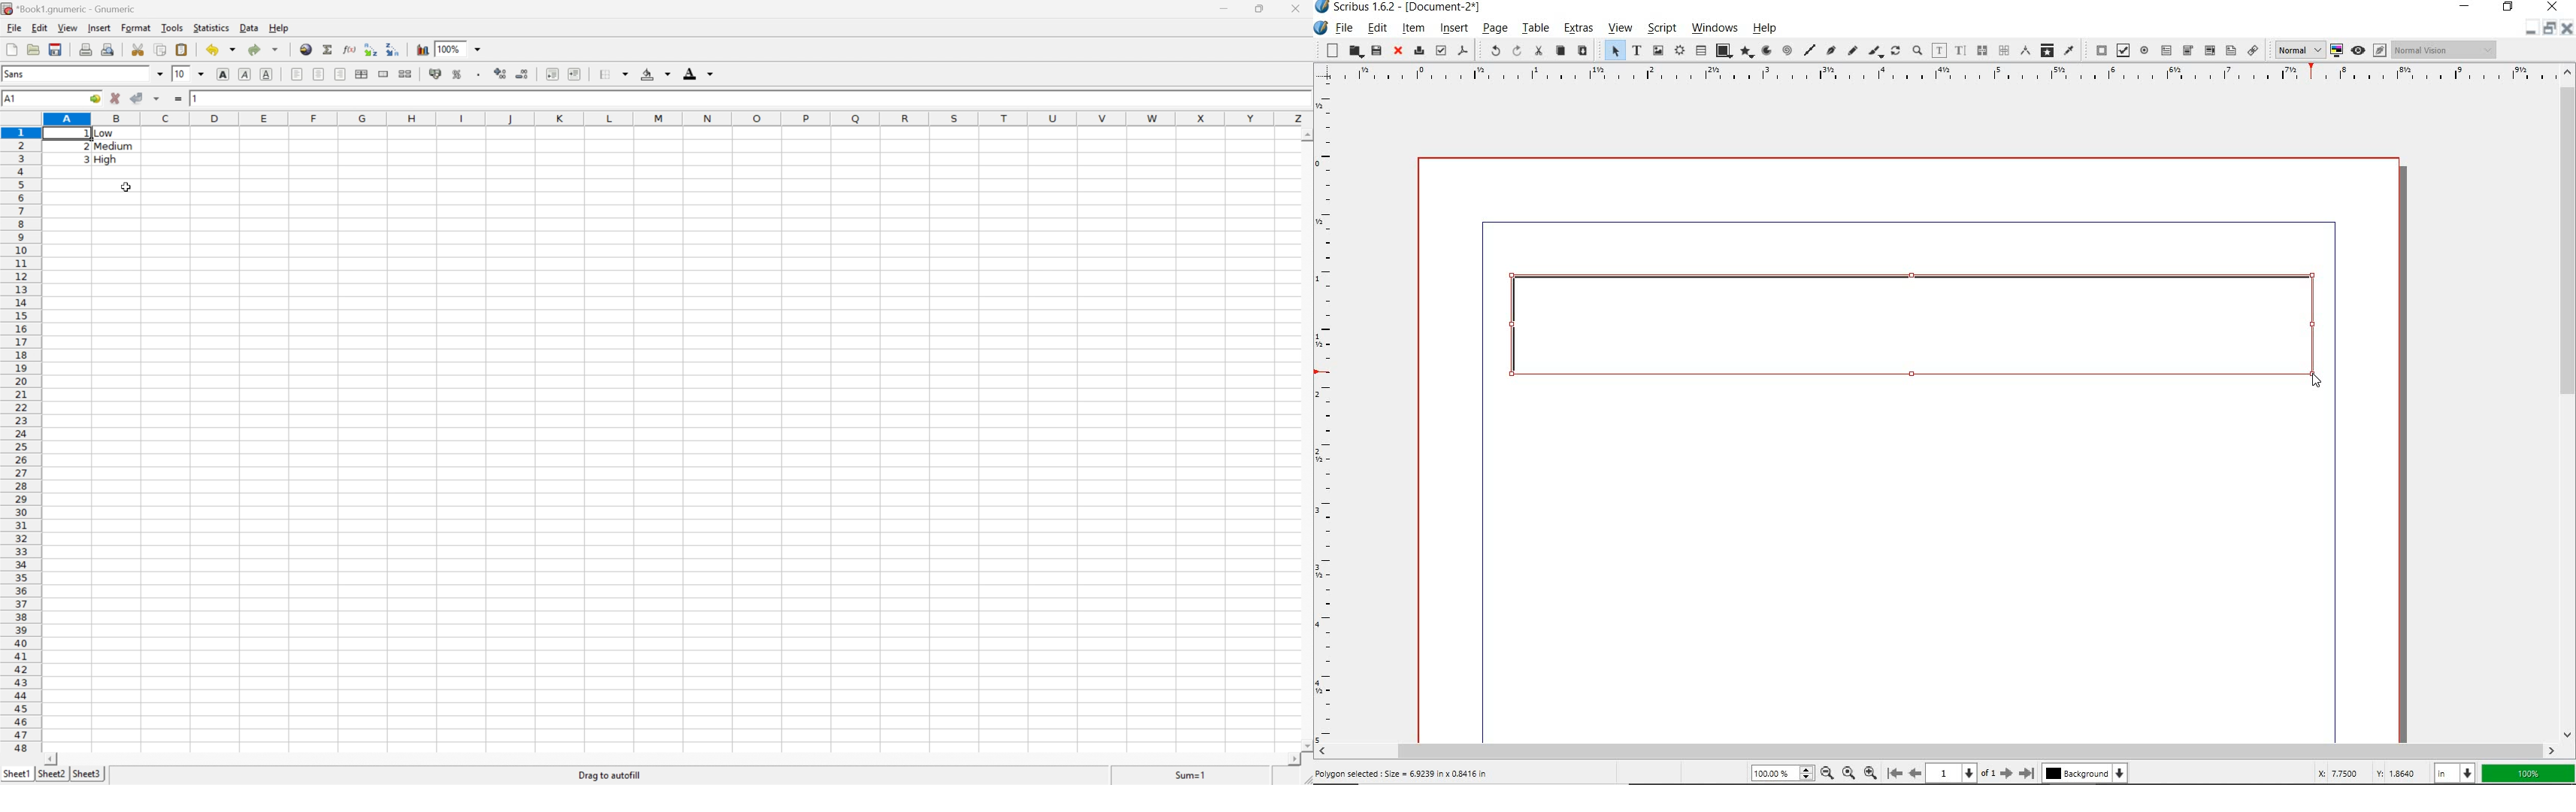  I want to click on unlink text frames, so click(1980, 51).